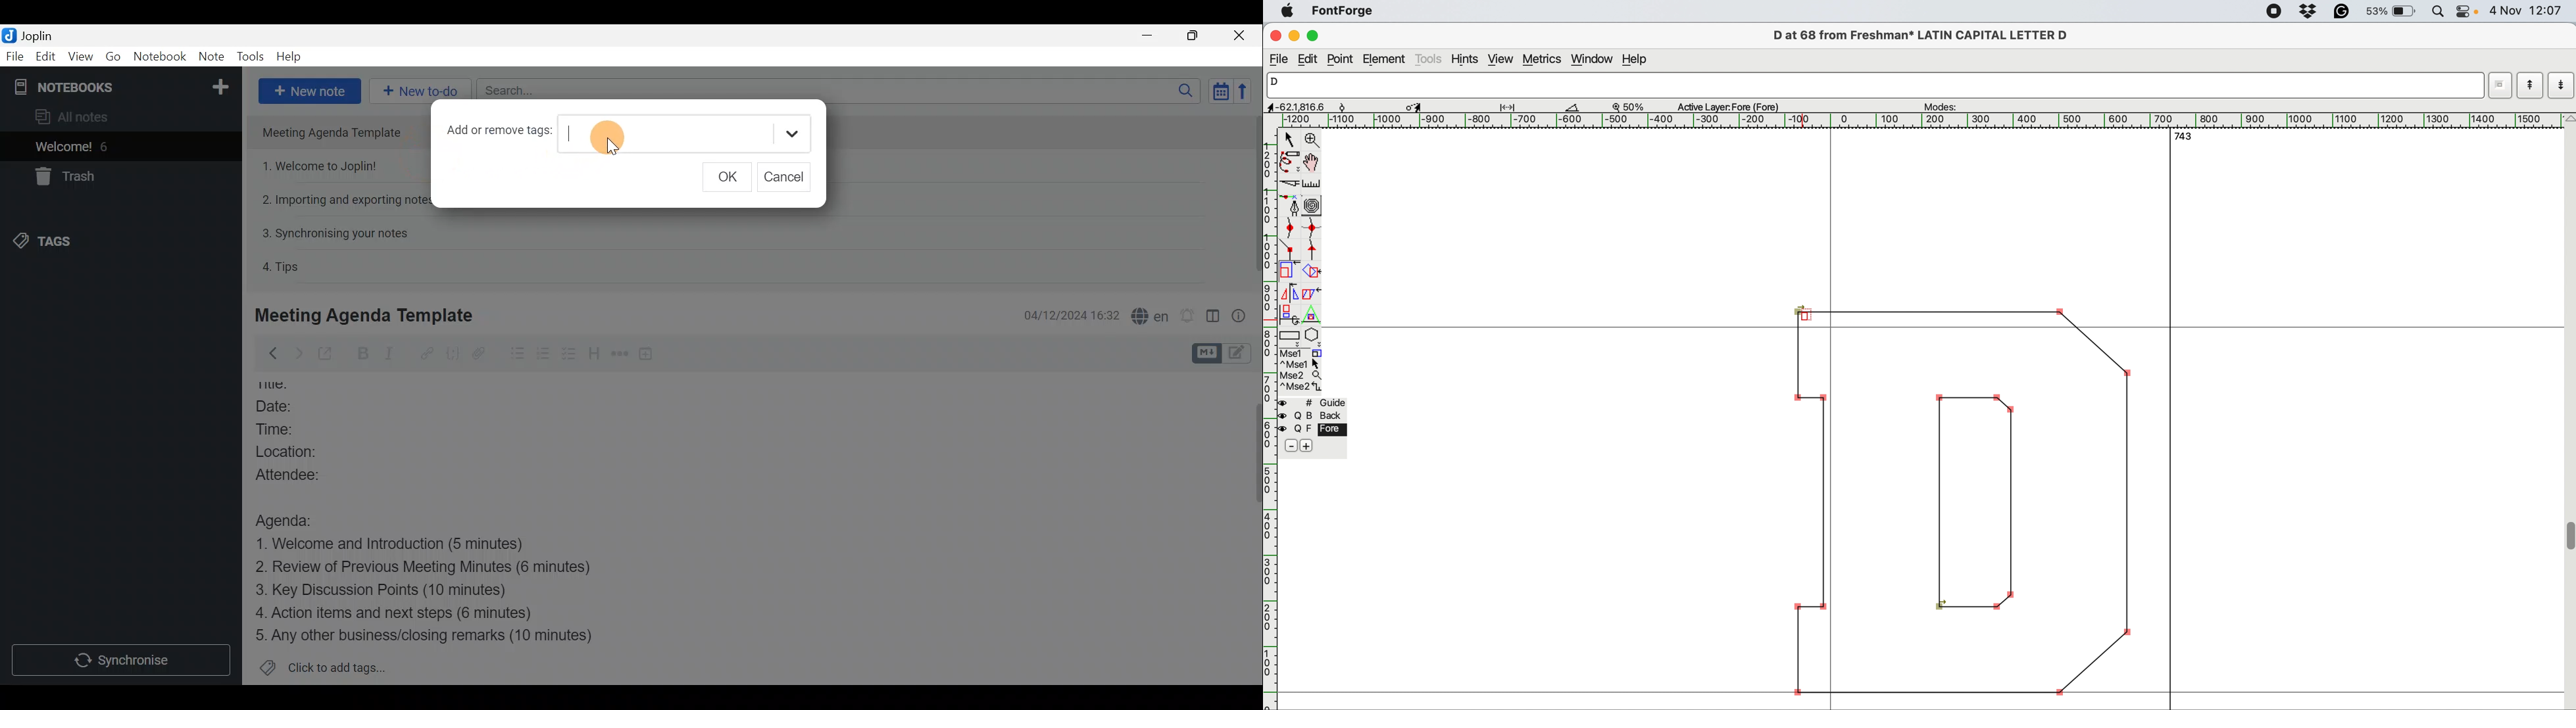 This screenshot has width=2576, height=728. What do you see at coordinates (269, 356) in the screenshot?
I see `Back` at bounding box center [269, 356].